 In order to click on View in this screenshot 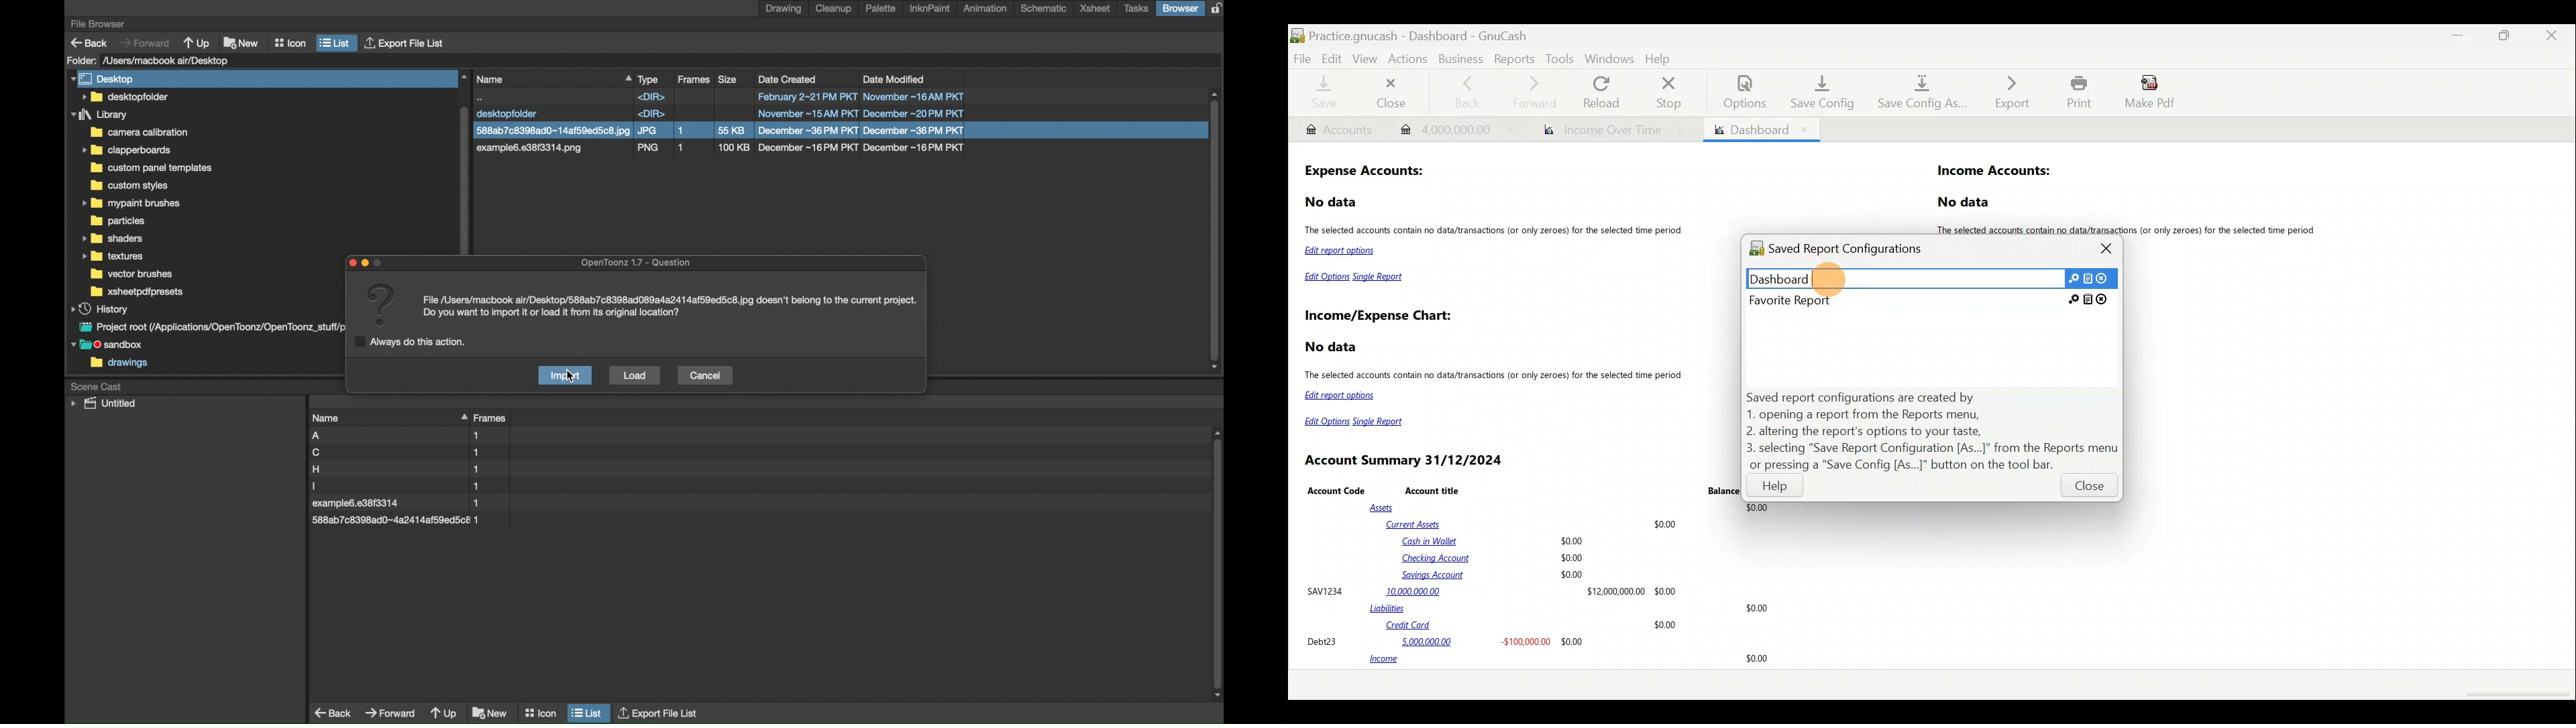, I will do `click(1366, 59)`.